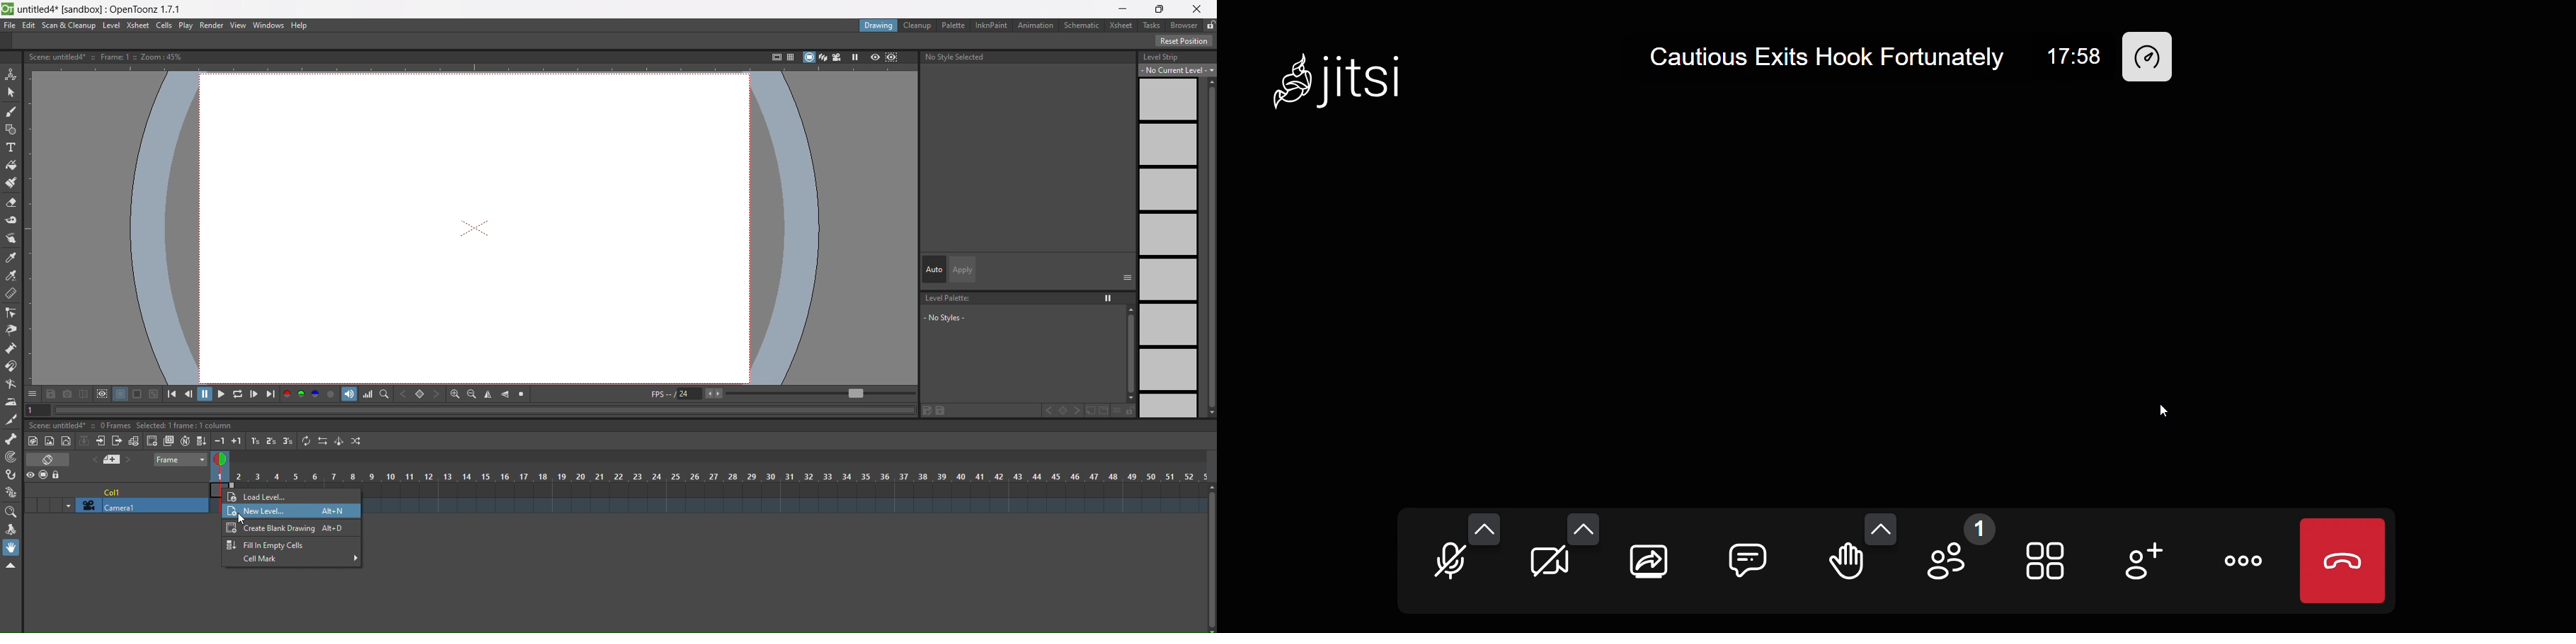  What do you see at coordinates (10, 530) in the screenshot?
I see `rotate tool` at bounding box center [10, 530].